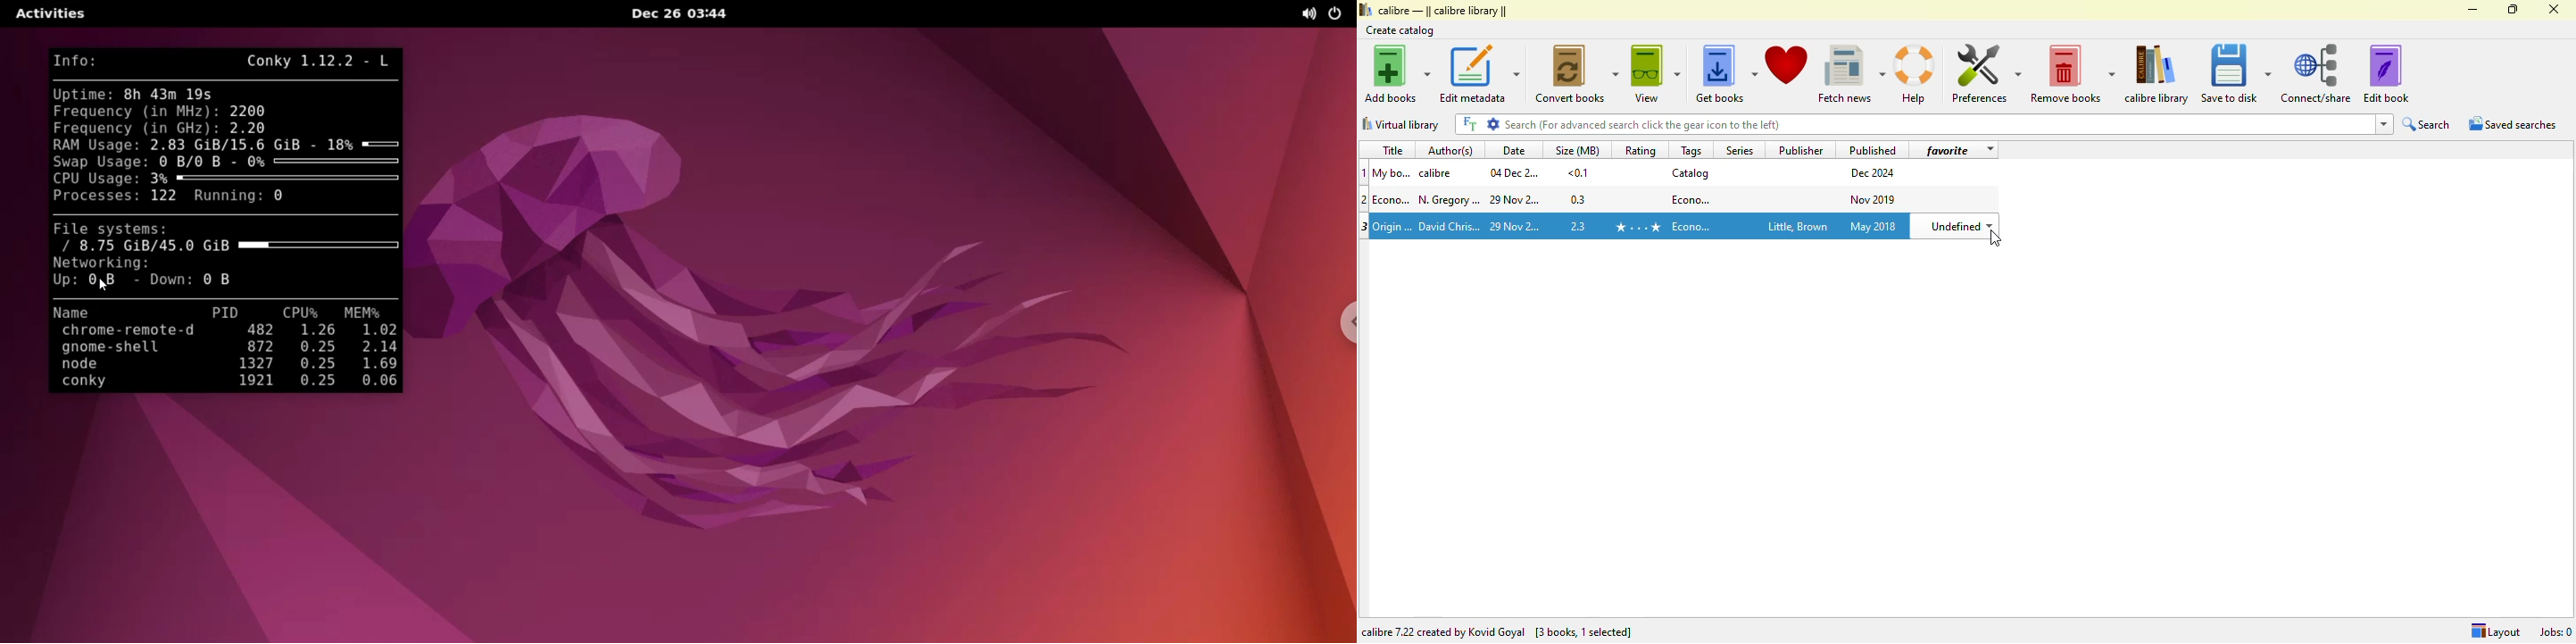 This screenshot has height=644, width=2576. Describe the element at coordinates (1493, 123) in the screenshot. I see `settings` at that location.